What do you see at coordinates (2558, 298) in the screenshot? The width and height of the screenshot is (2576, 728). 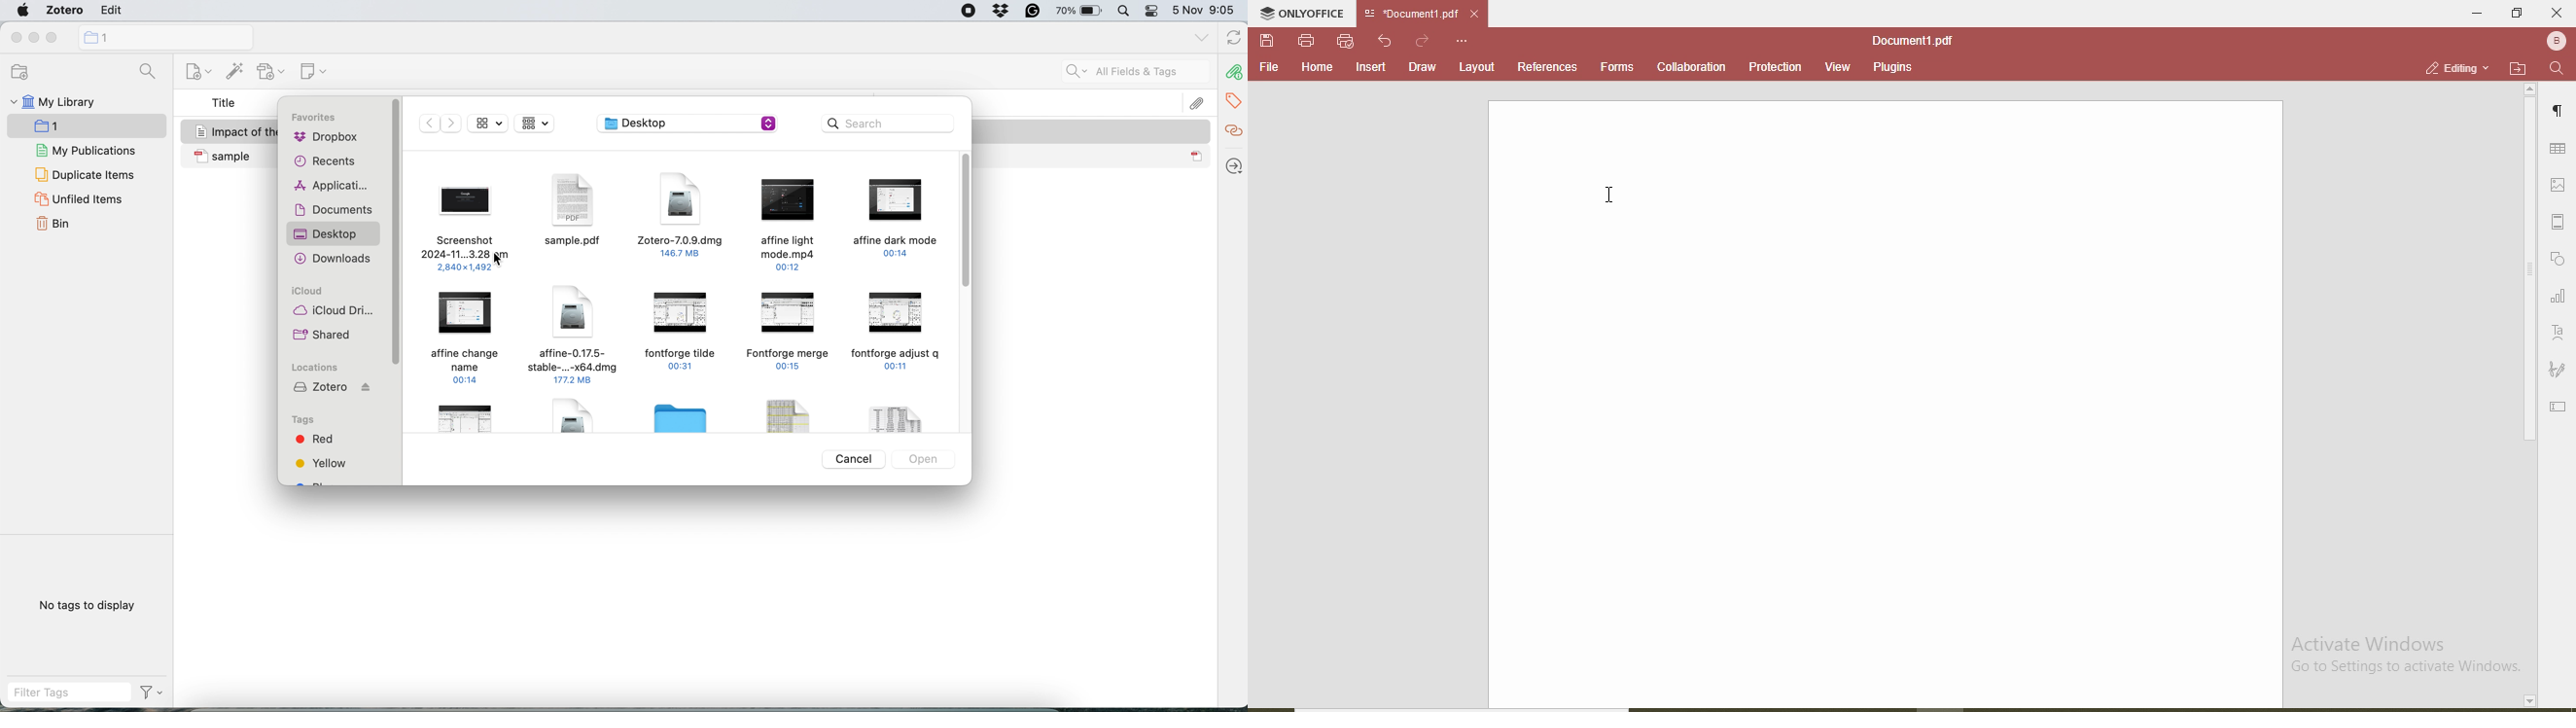 I see `graph` at bounding box center [2558, 298].